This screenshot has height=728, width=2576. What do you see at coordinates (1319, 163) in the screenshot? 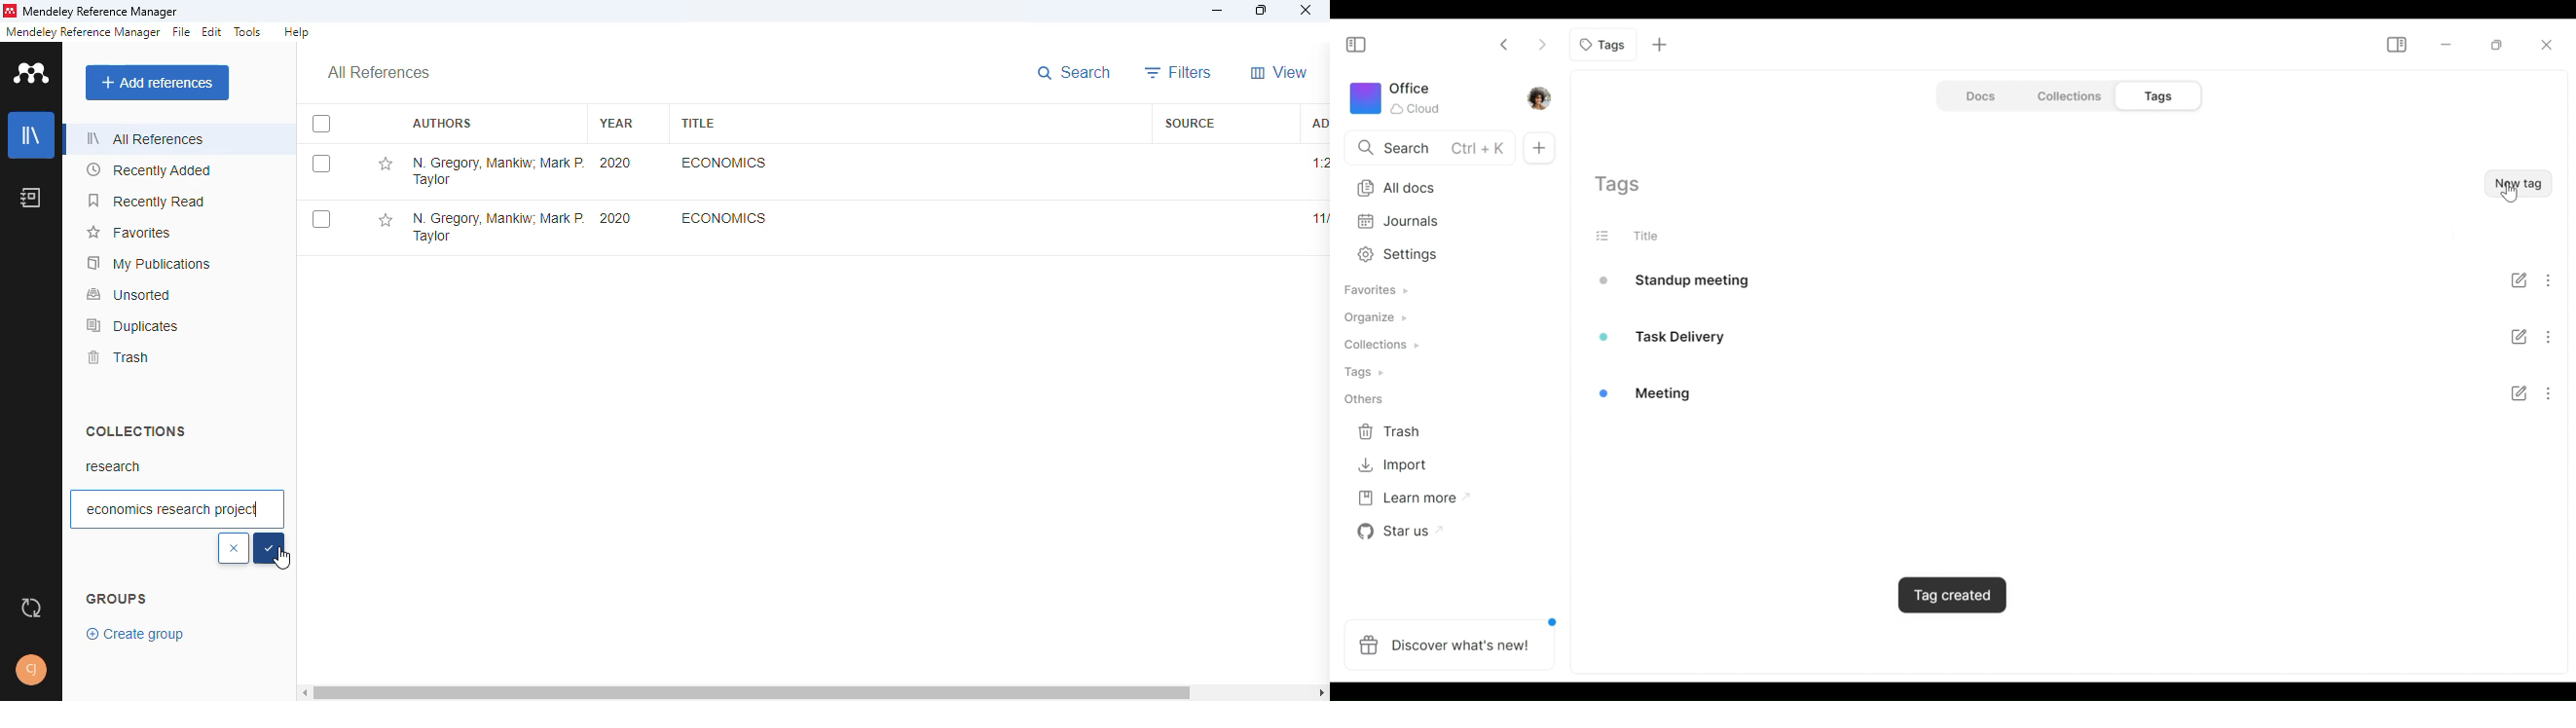
I see `1:20` at bounding box center [1319, 163].